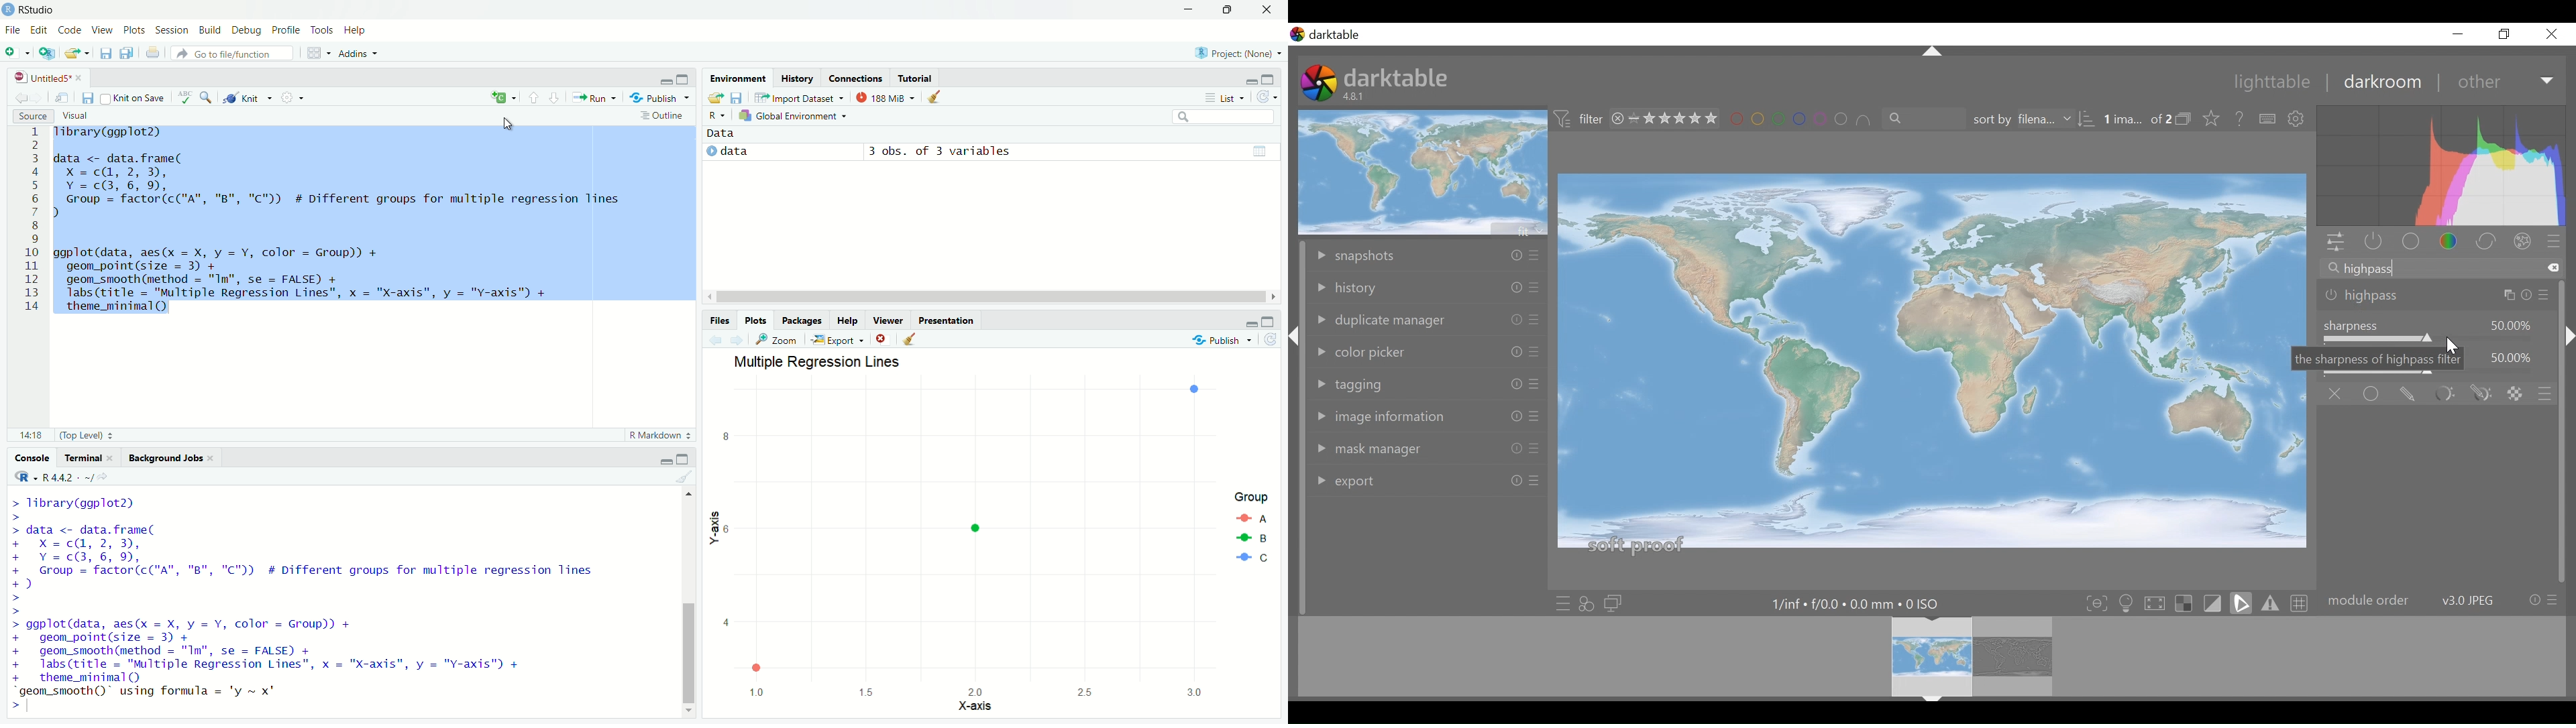 The image size is (2576, 728). Describe the element at coordinates (881, 340) in the screenshot. I see `close` at that location.